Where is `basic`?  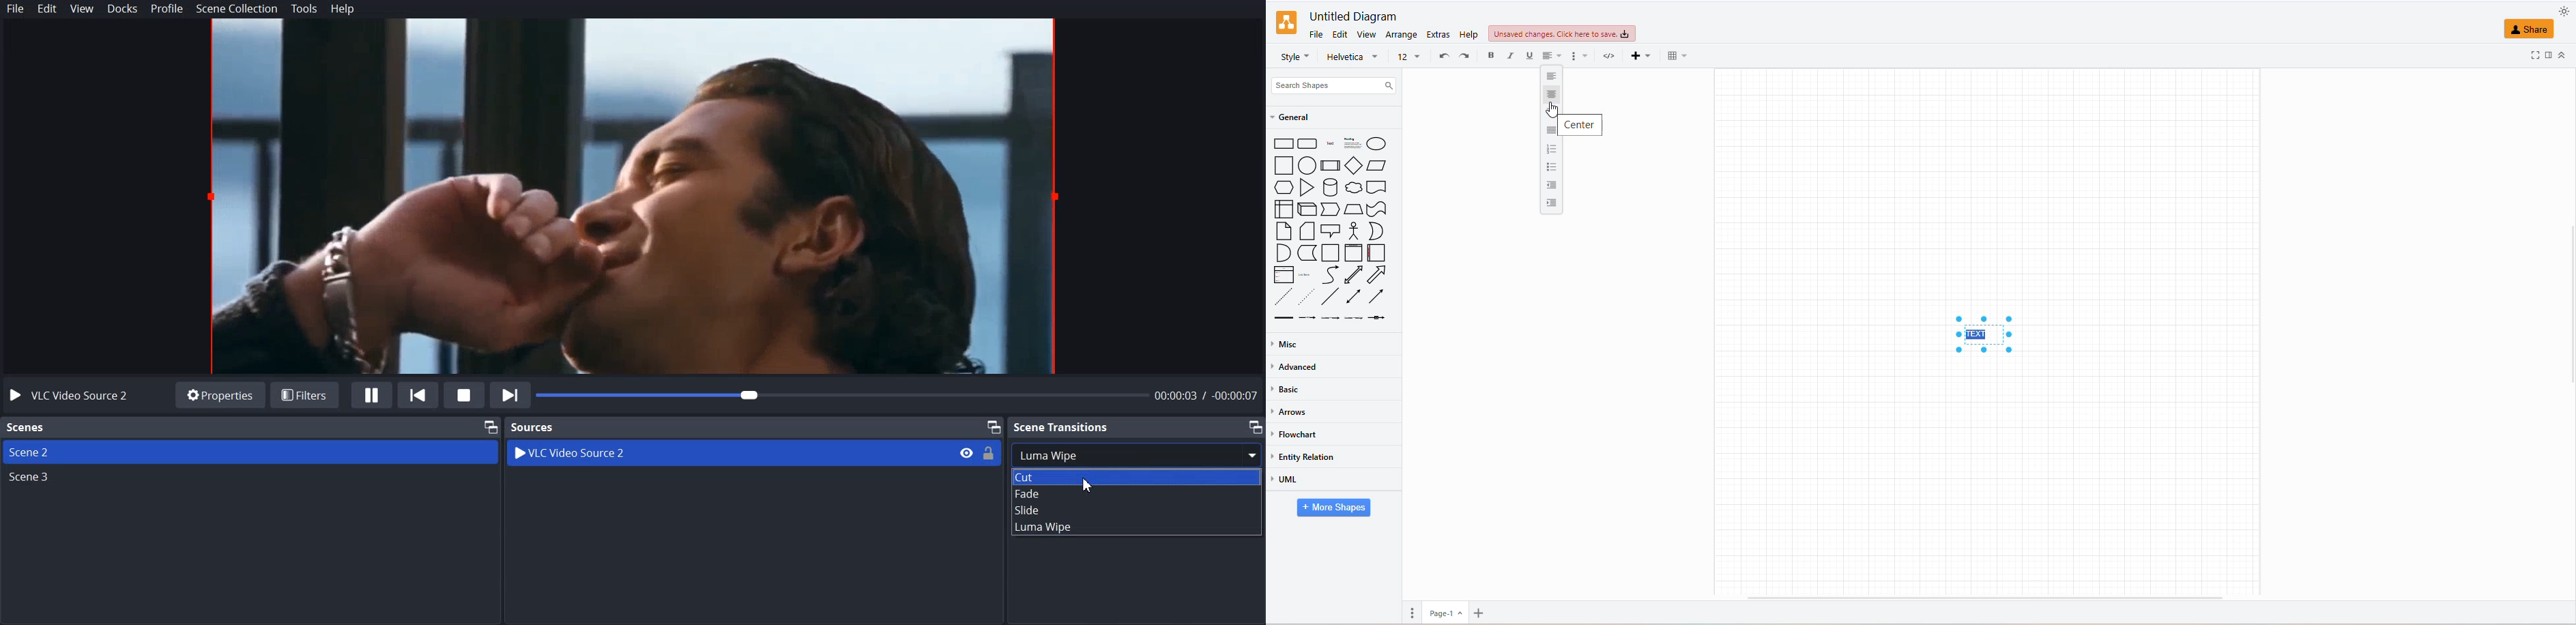
basic is located at coordinates (1288, 392).